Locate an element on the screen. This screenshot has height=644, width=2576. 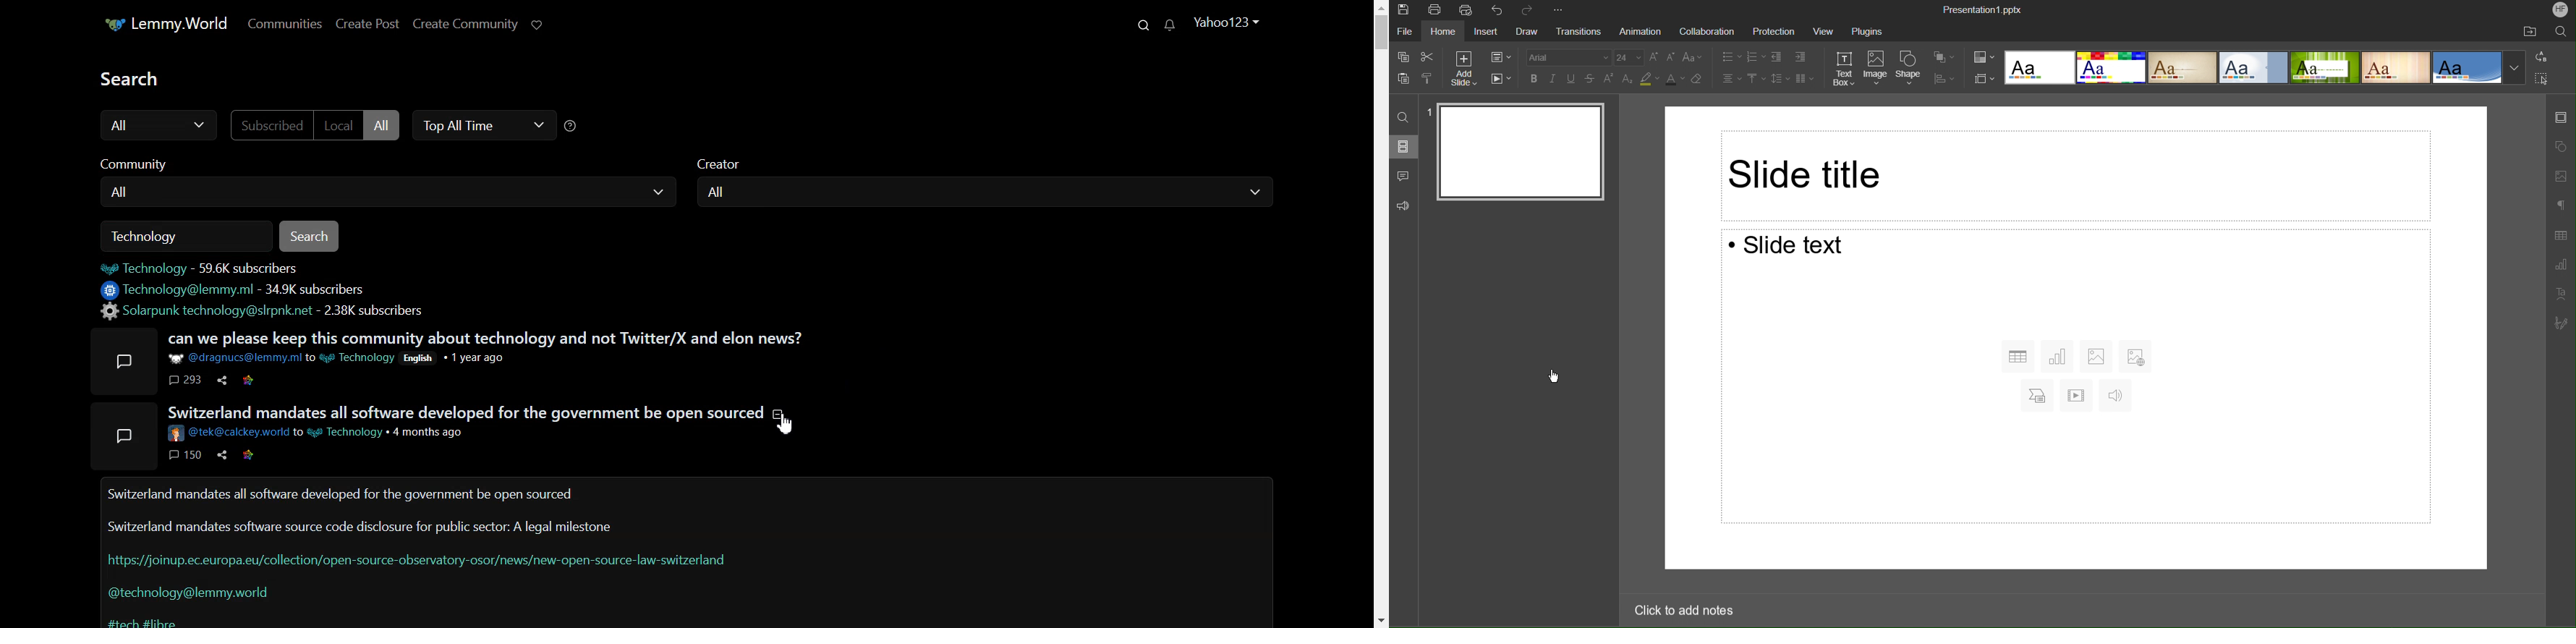
Subscribed is located at coordinates (273, 125).